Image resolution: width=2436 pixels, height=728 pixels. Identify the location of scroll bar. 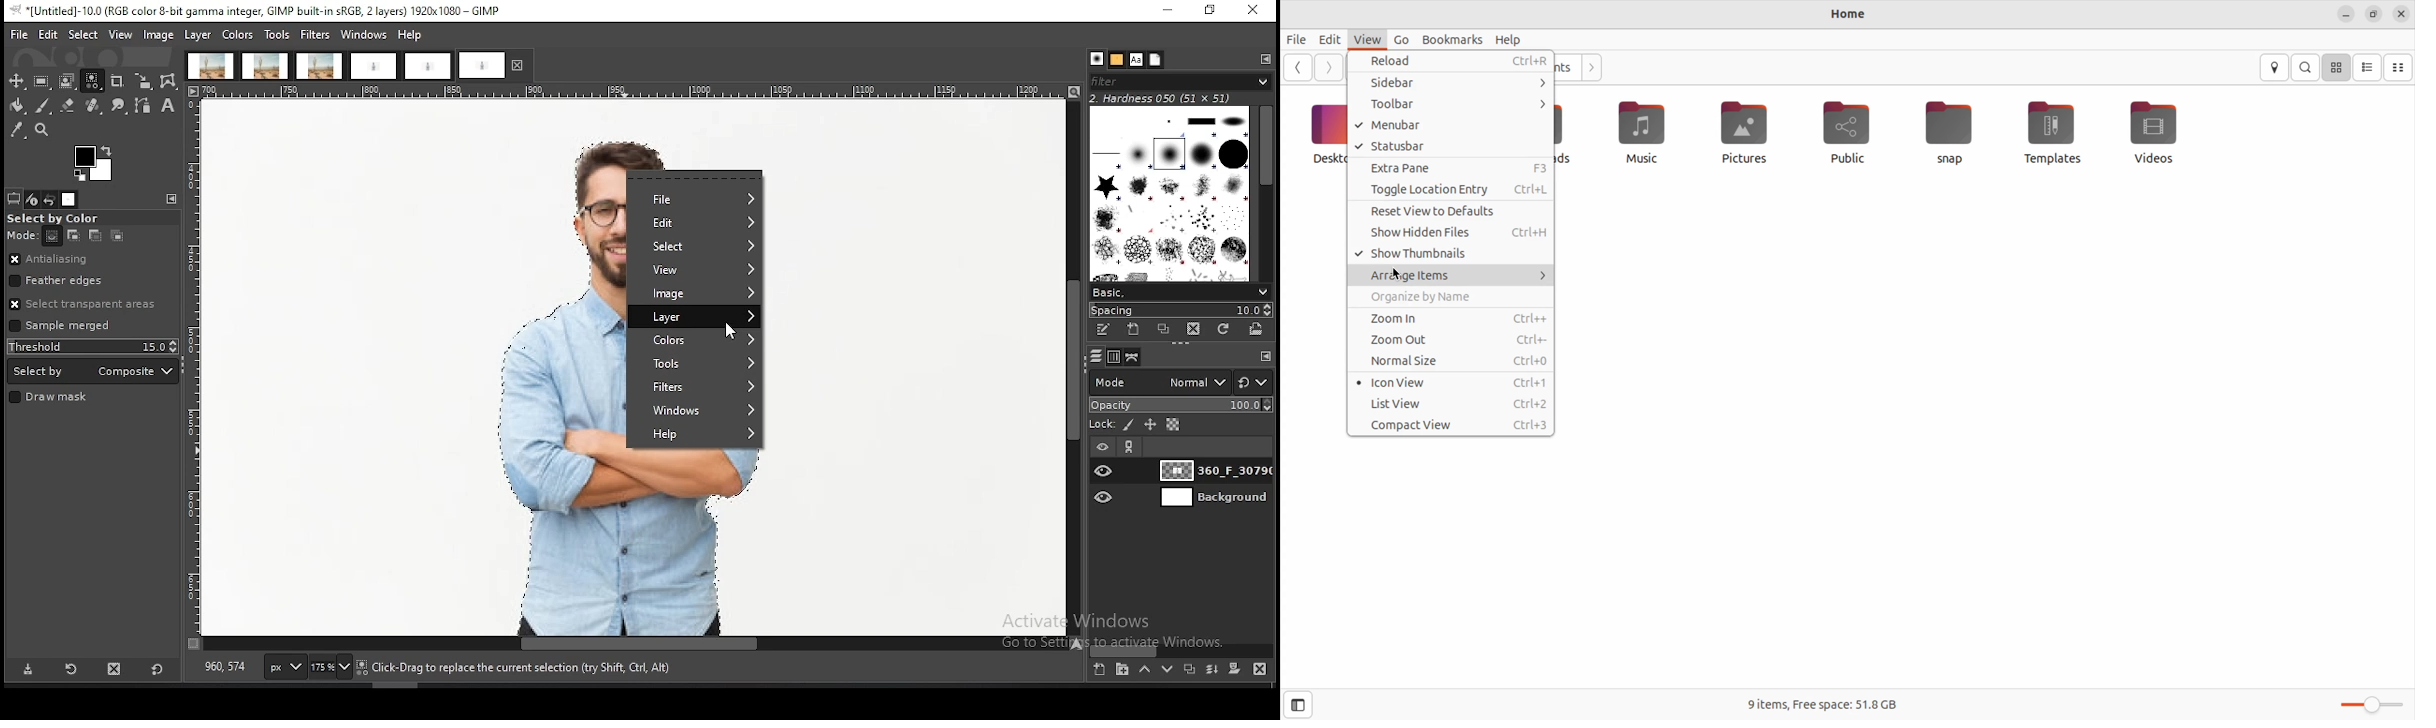
(1074, 368).